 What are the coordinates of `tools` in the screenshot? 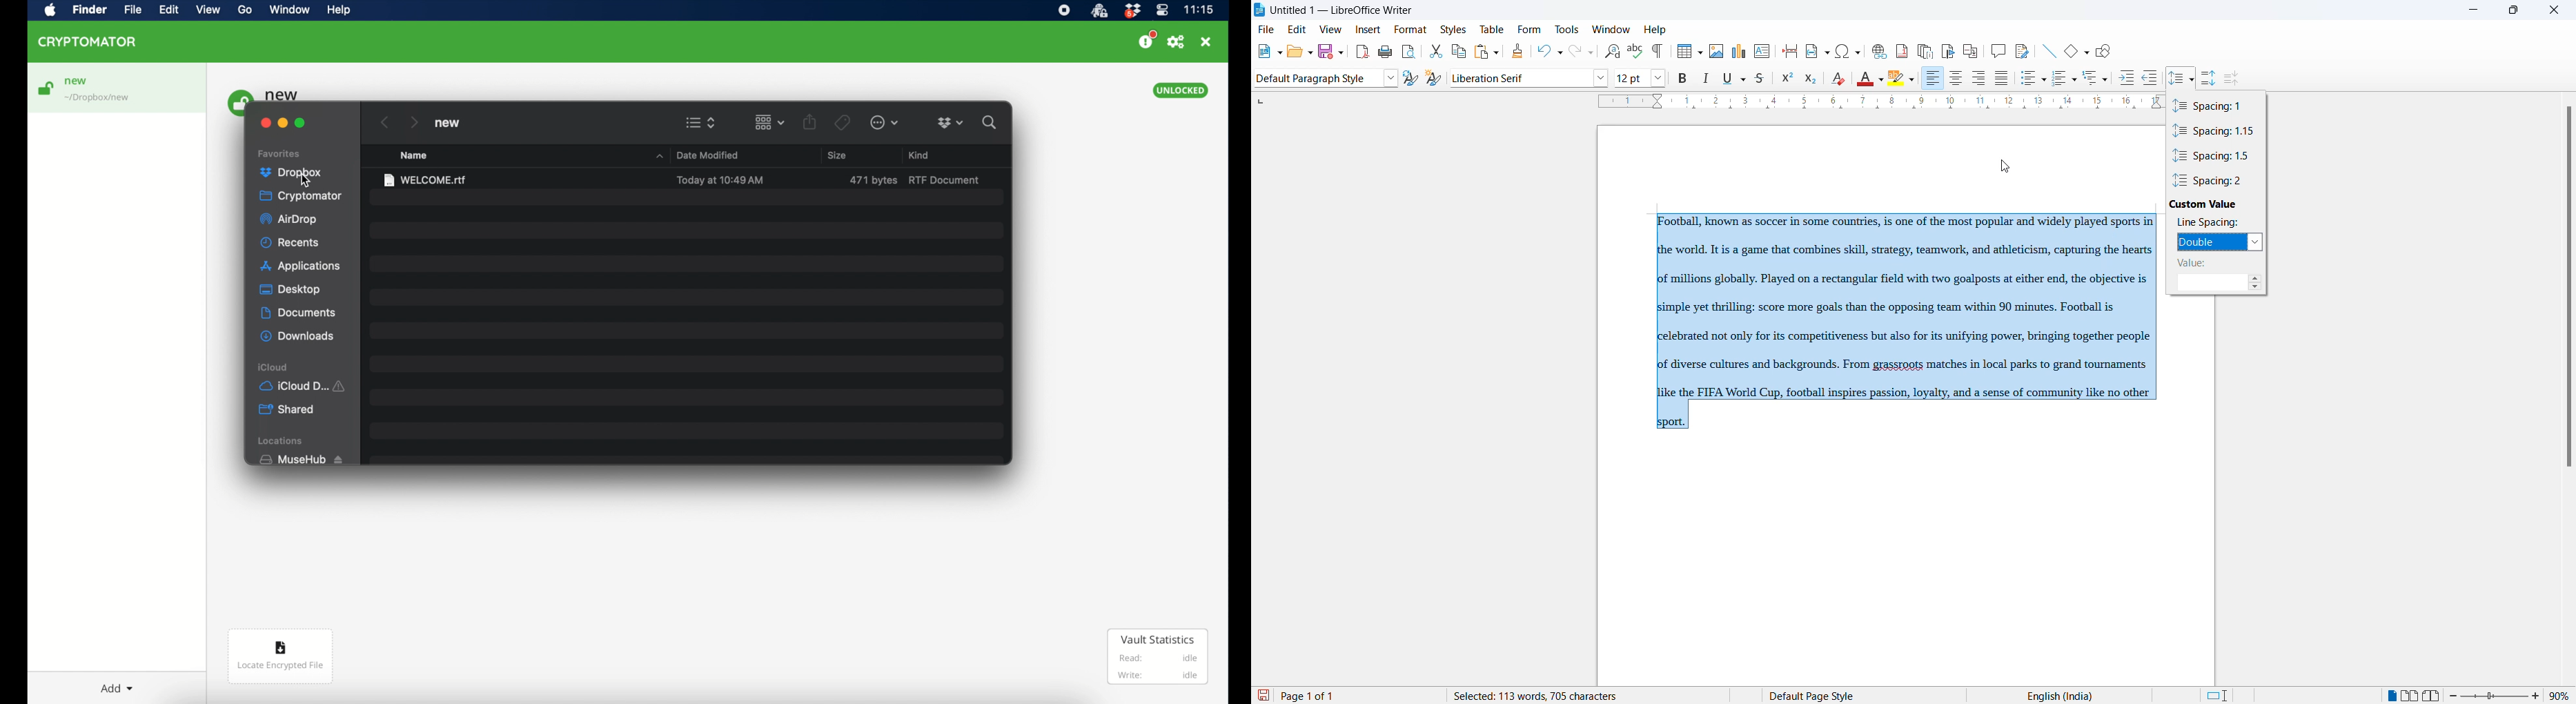 It's located at (1564, 28).